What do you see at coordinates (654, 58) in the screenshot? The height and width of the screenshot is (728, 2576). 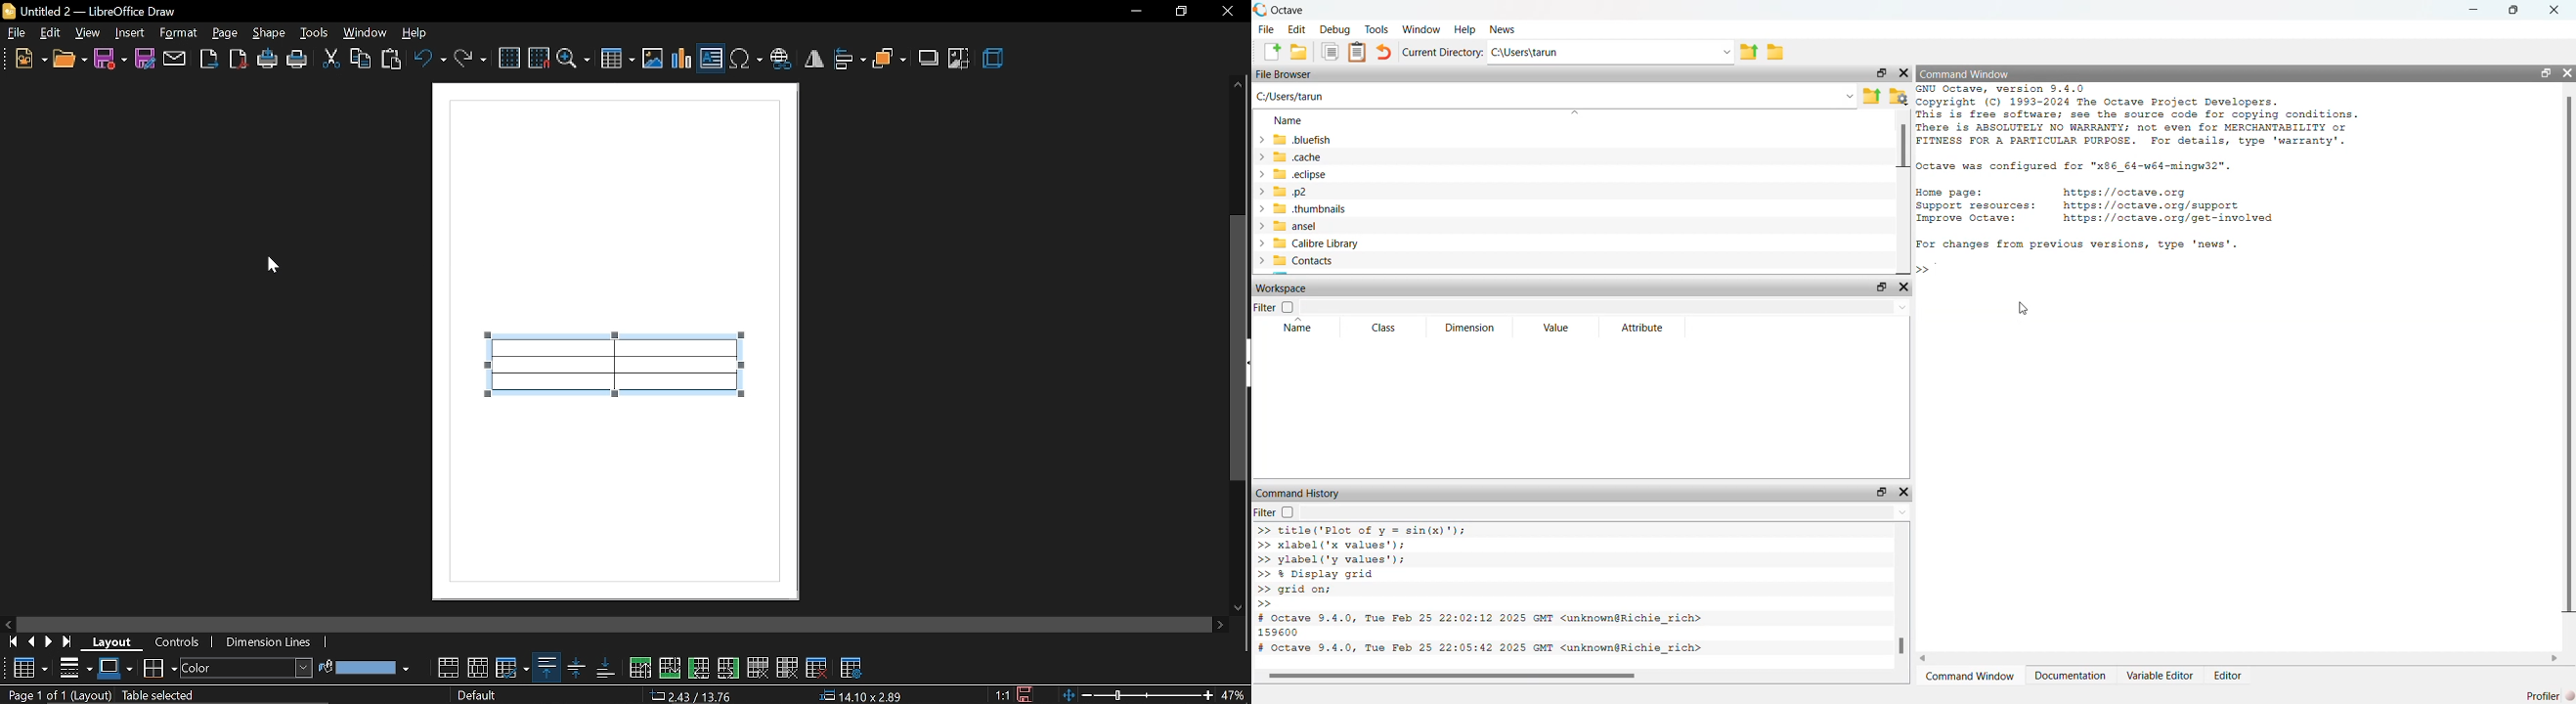 I see `insert image` at bounding box center [654, 58].